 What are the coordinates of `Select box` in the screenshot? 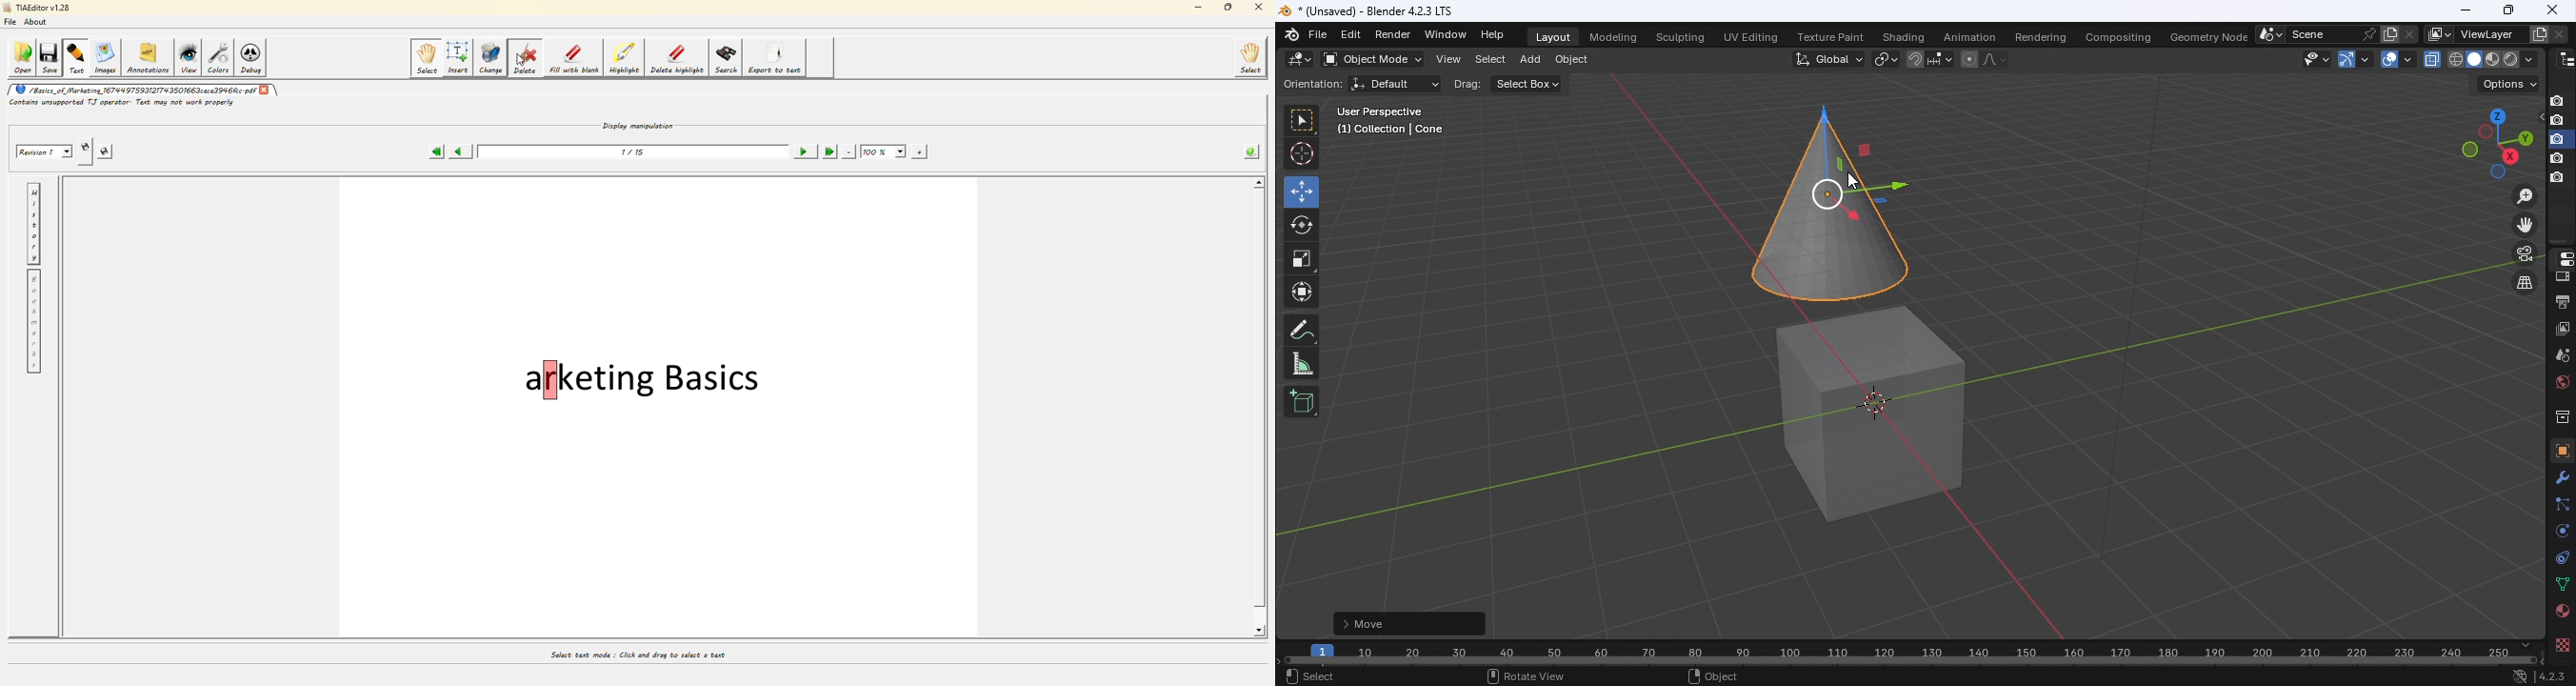 It's located at (1301, 121).